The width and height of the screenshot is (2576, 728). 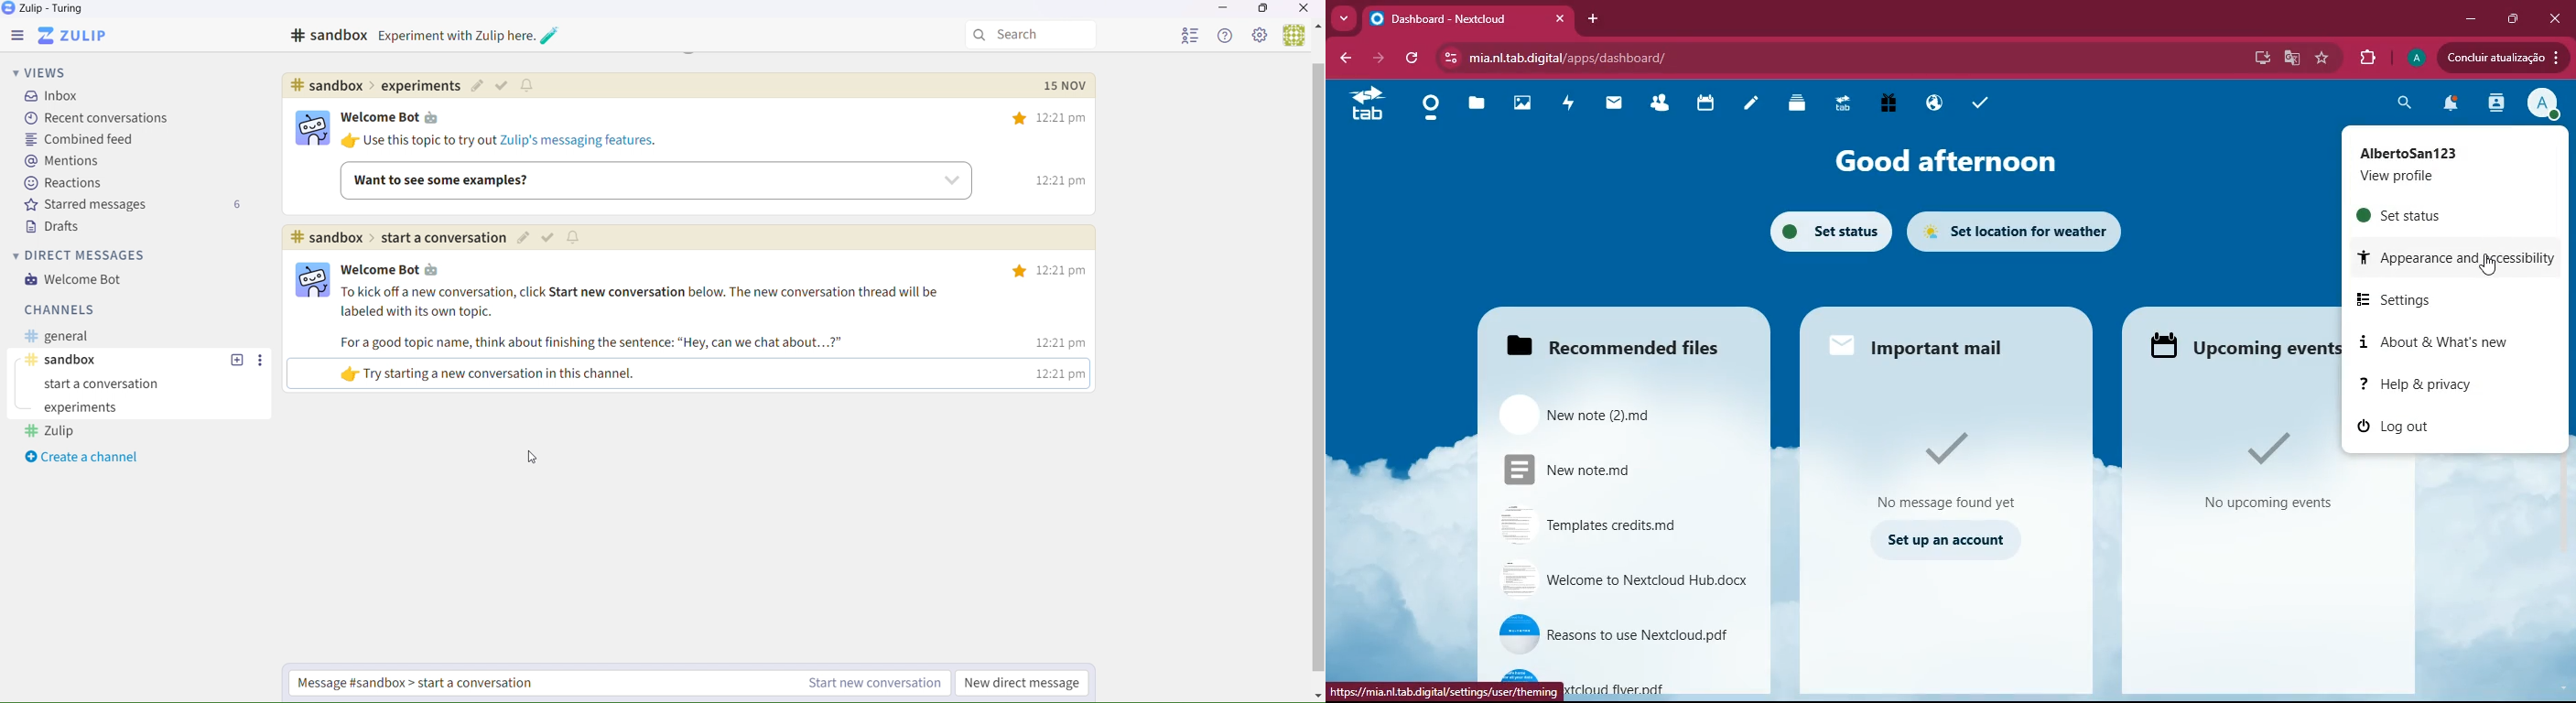 What do you see at coordinates (1611, 344) in the screenshot?
I see `Recommended files` at bounding box center [1611, 344].